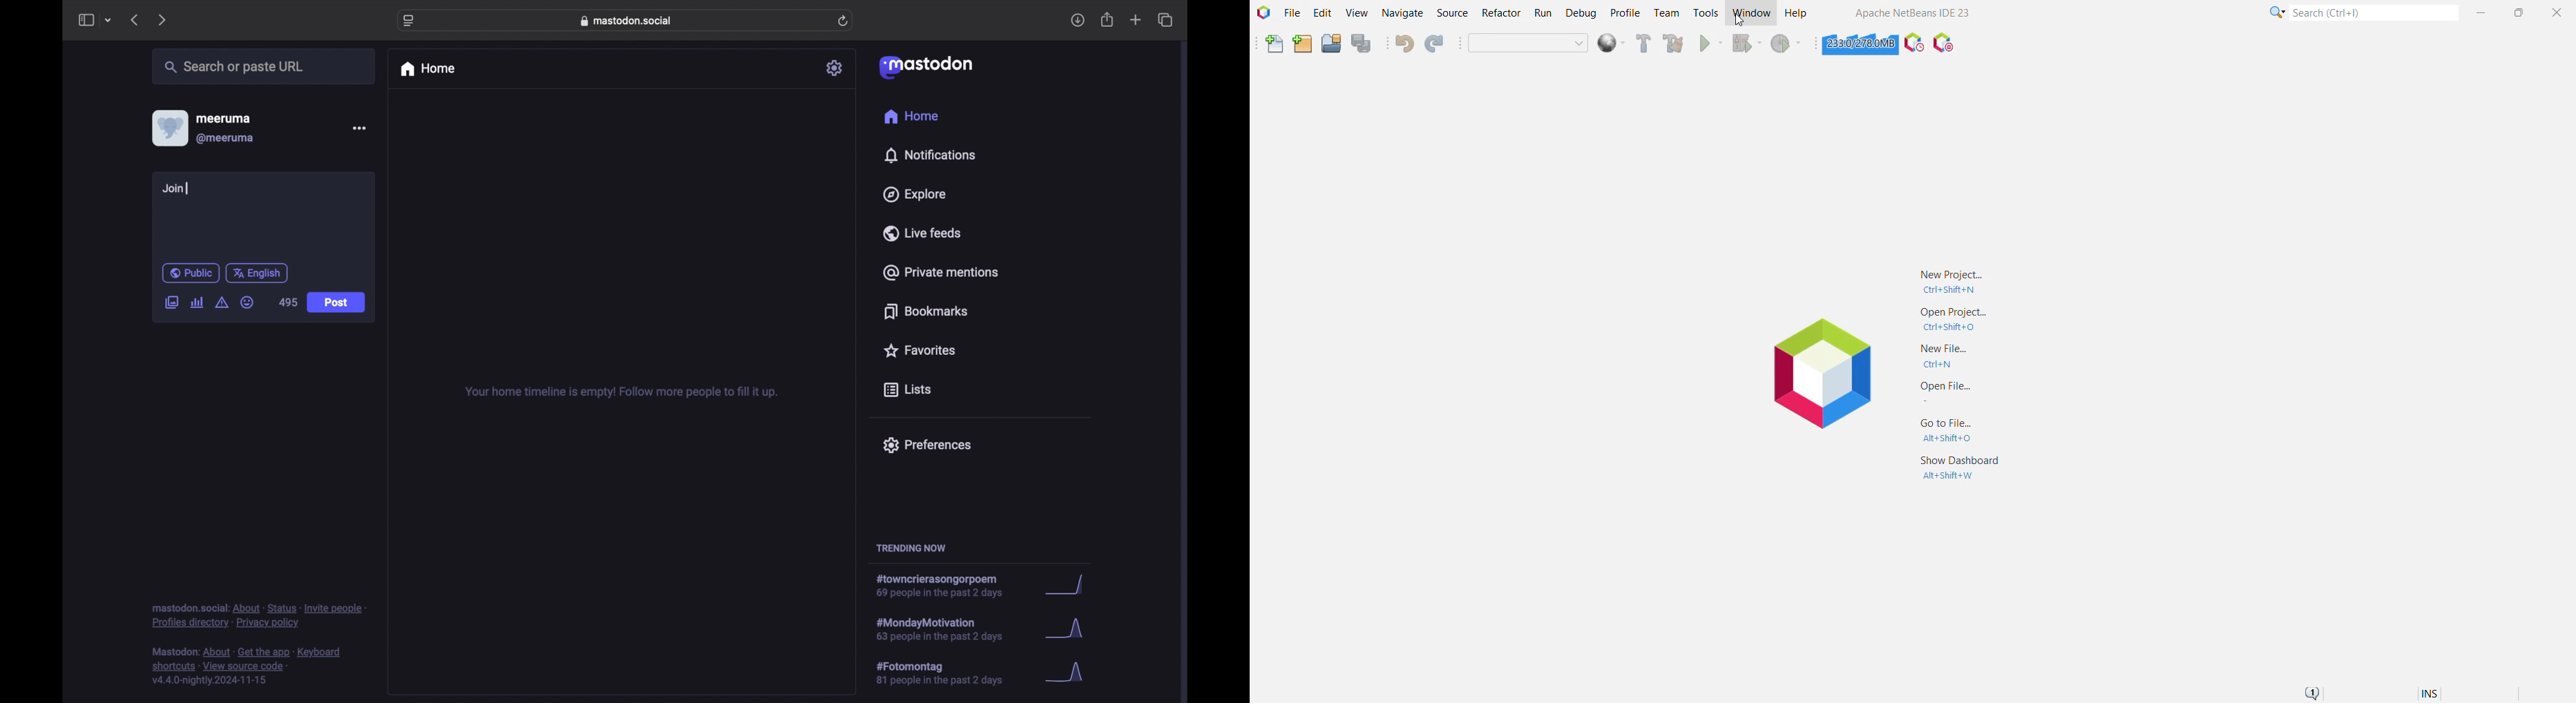 The height and width of the screenshot is (728, 2576). Describe the element at coordinates (925, 66) in the screenshot. I see `mastodon` at that location.